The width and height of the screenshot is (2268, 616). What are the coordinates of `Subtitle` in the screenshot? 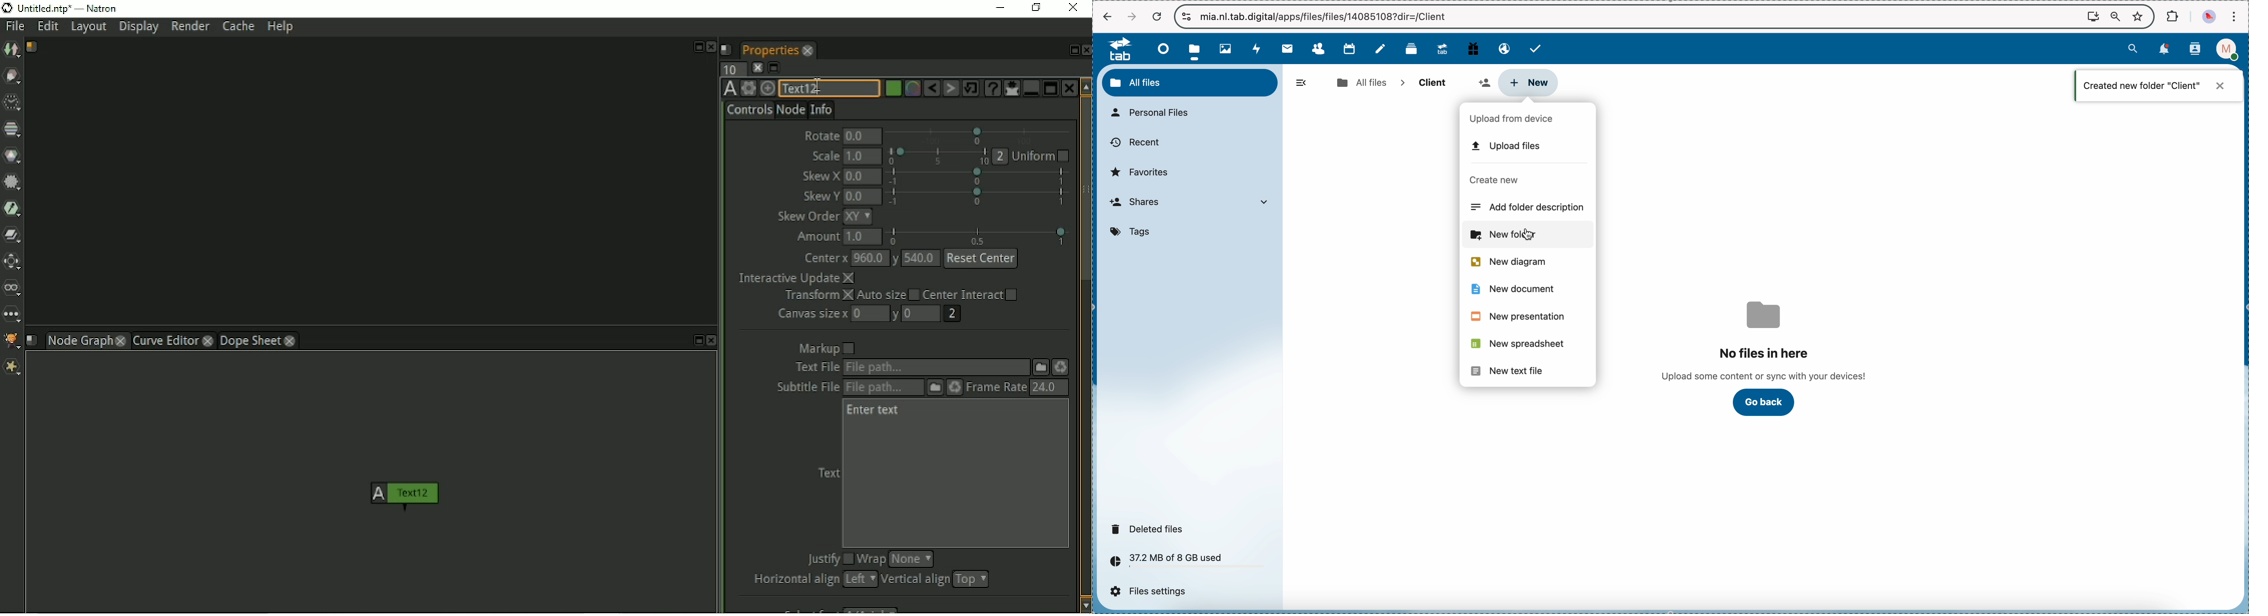 It's located at (935, 388).